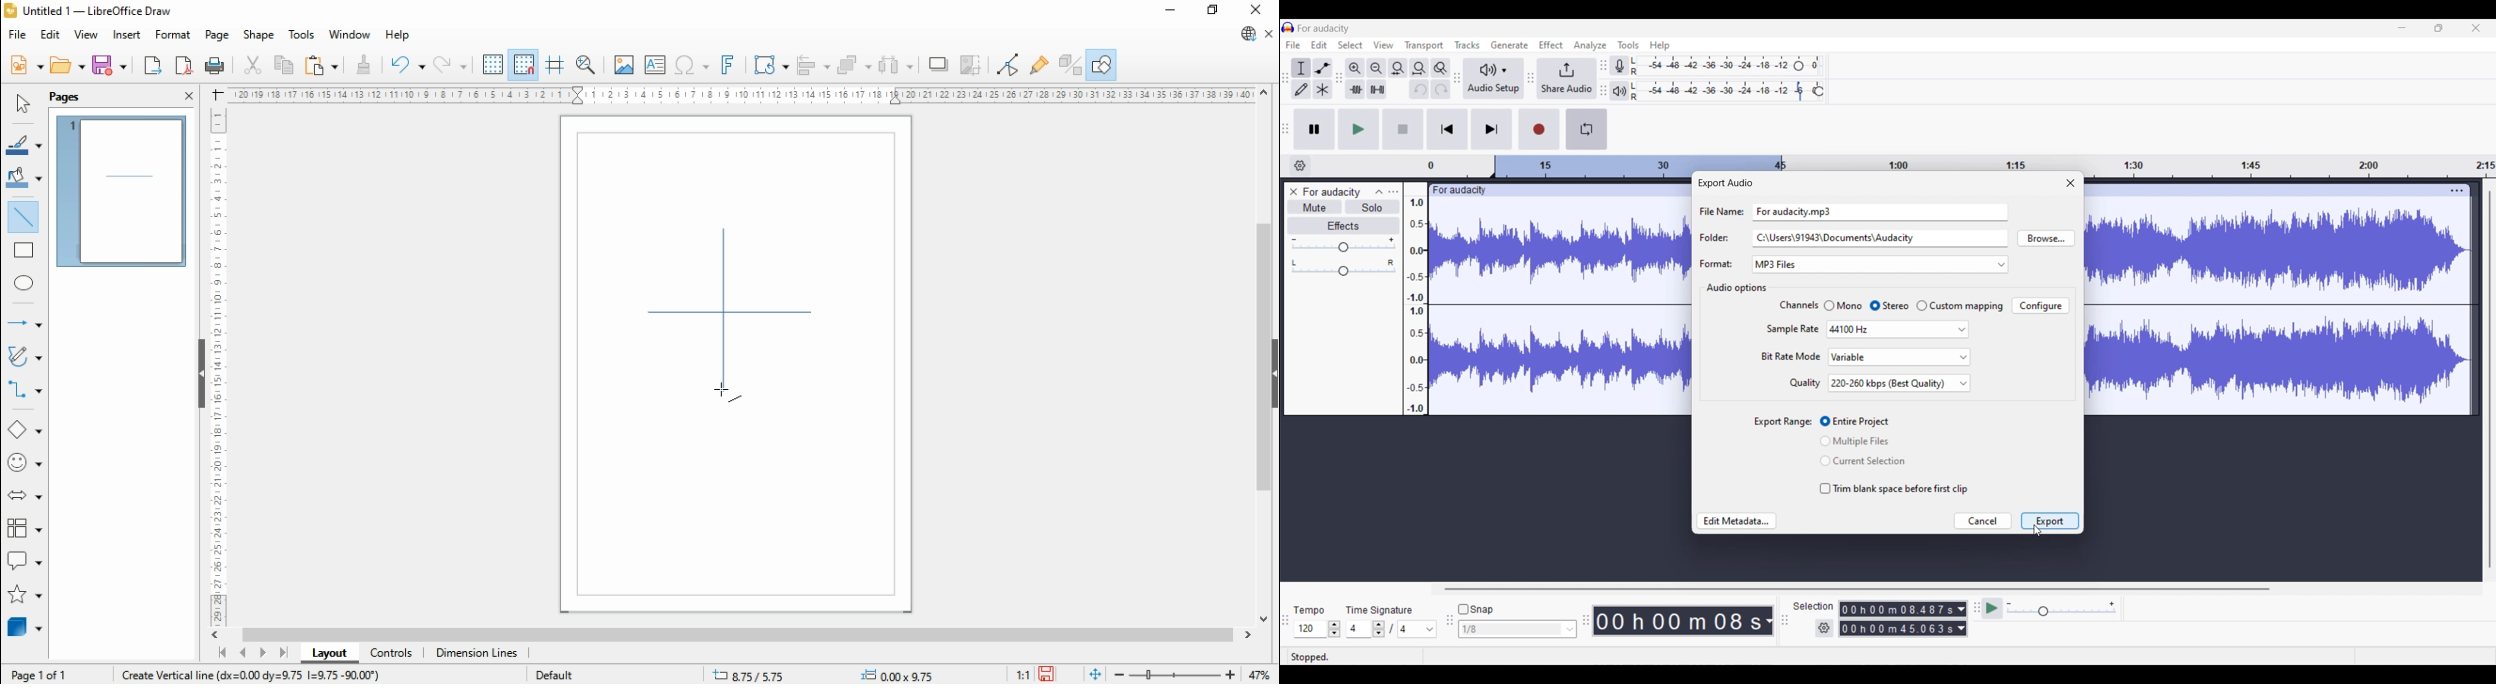  I want to click on Scale, so click(218, 366).